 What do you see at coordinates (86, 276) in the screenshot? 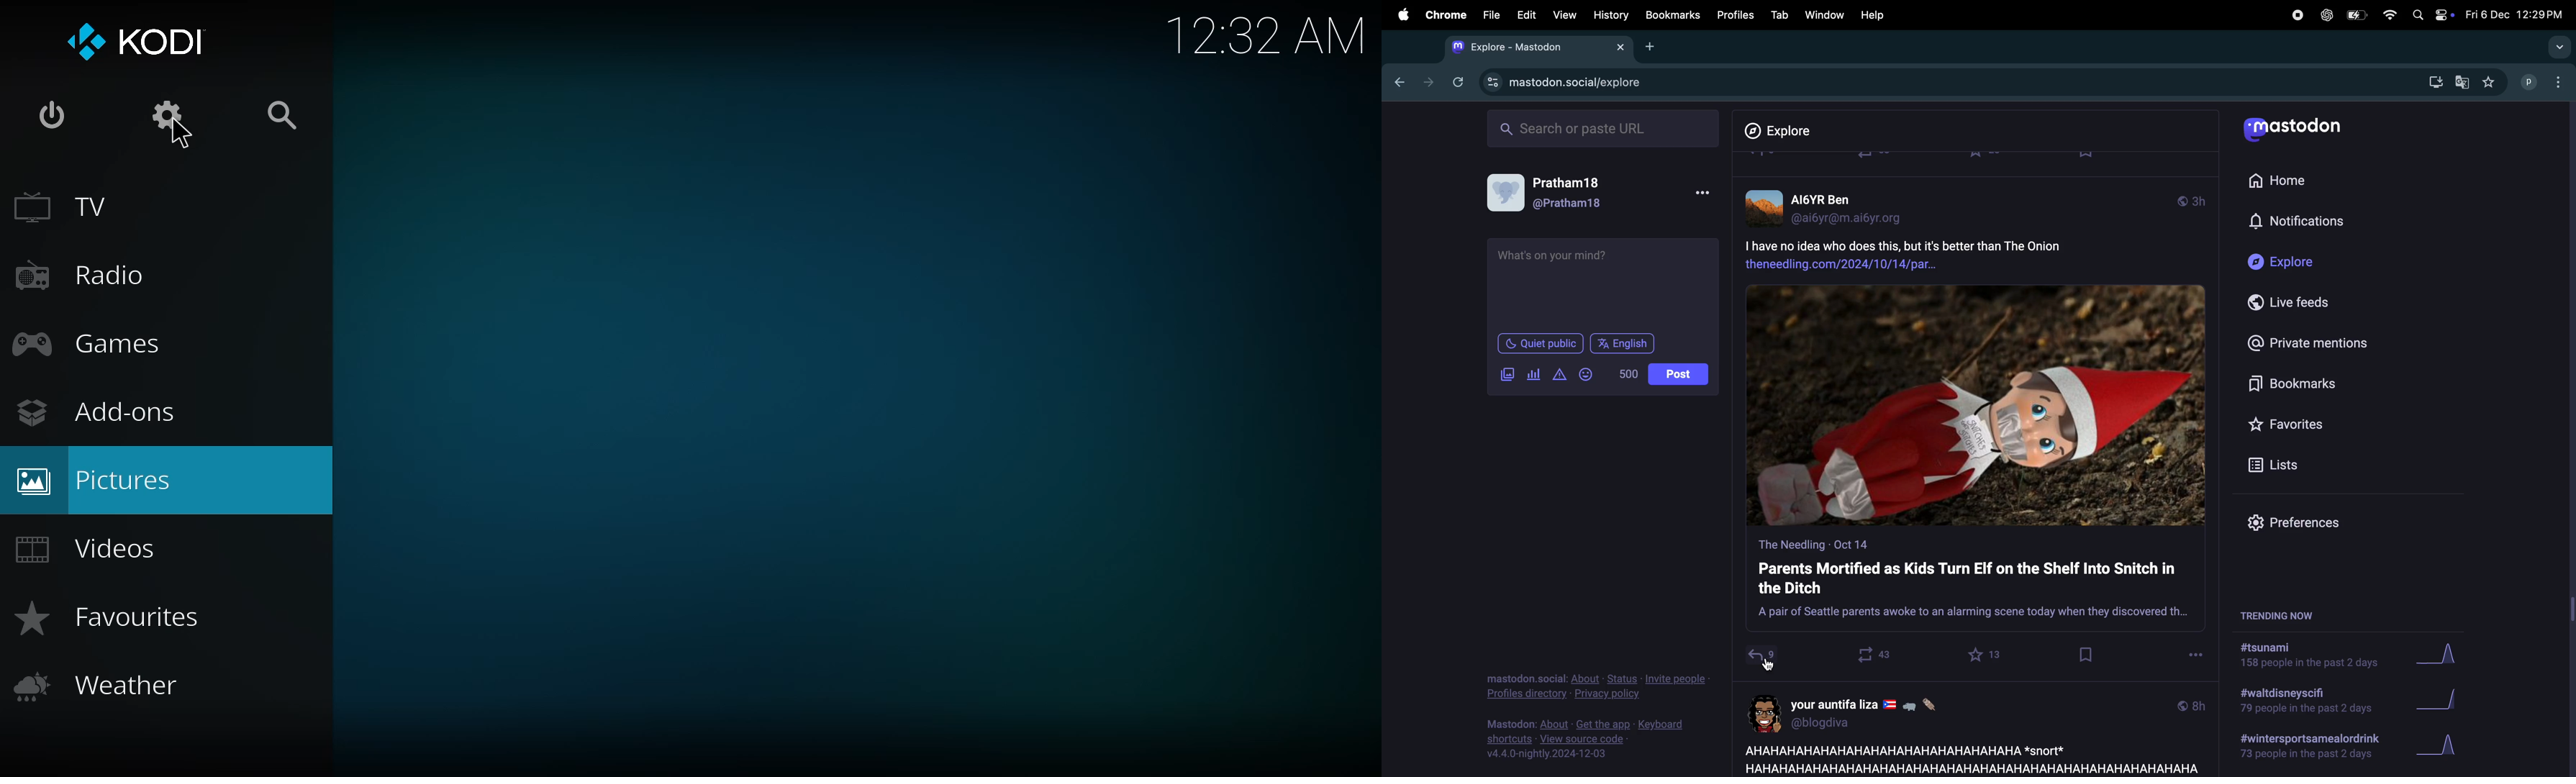
I see `radio` at bounding box center [86, 276].